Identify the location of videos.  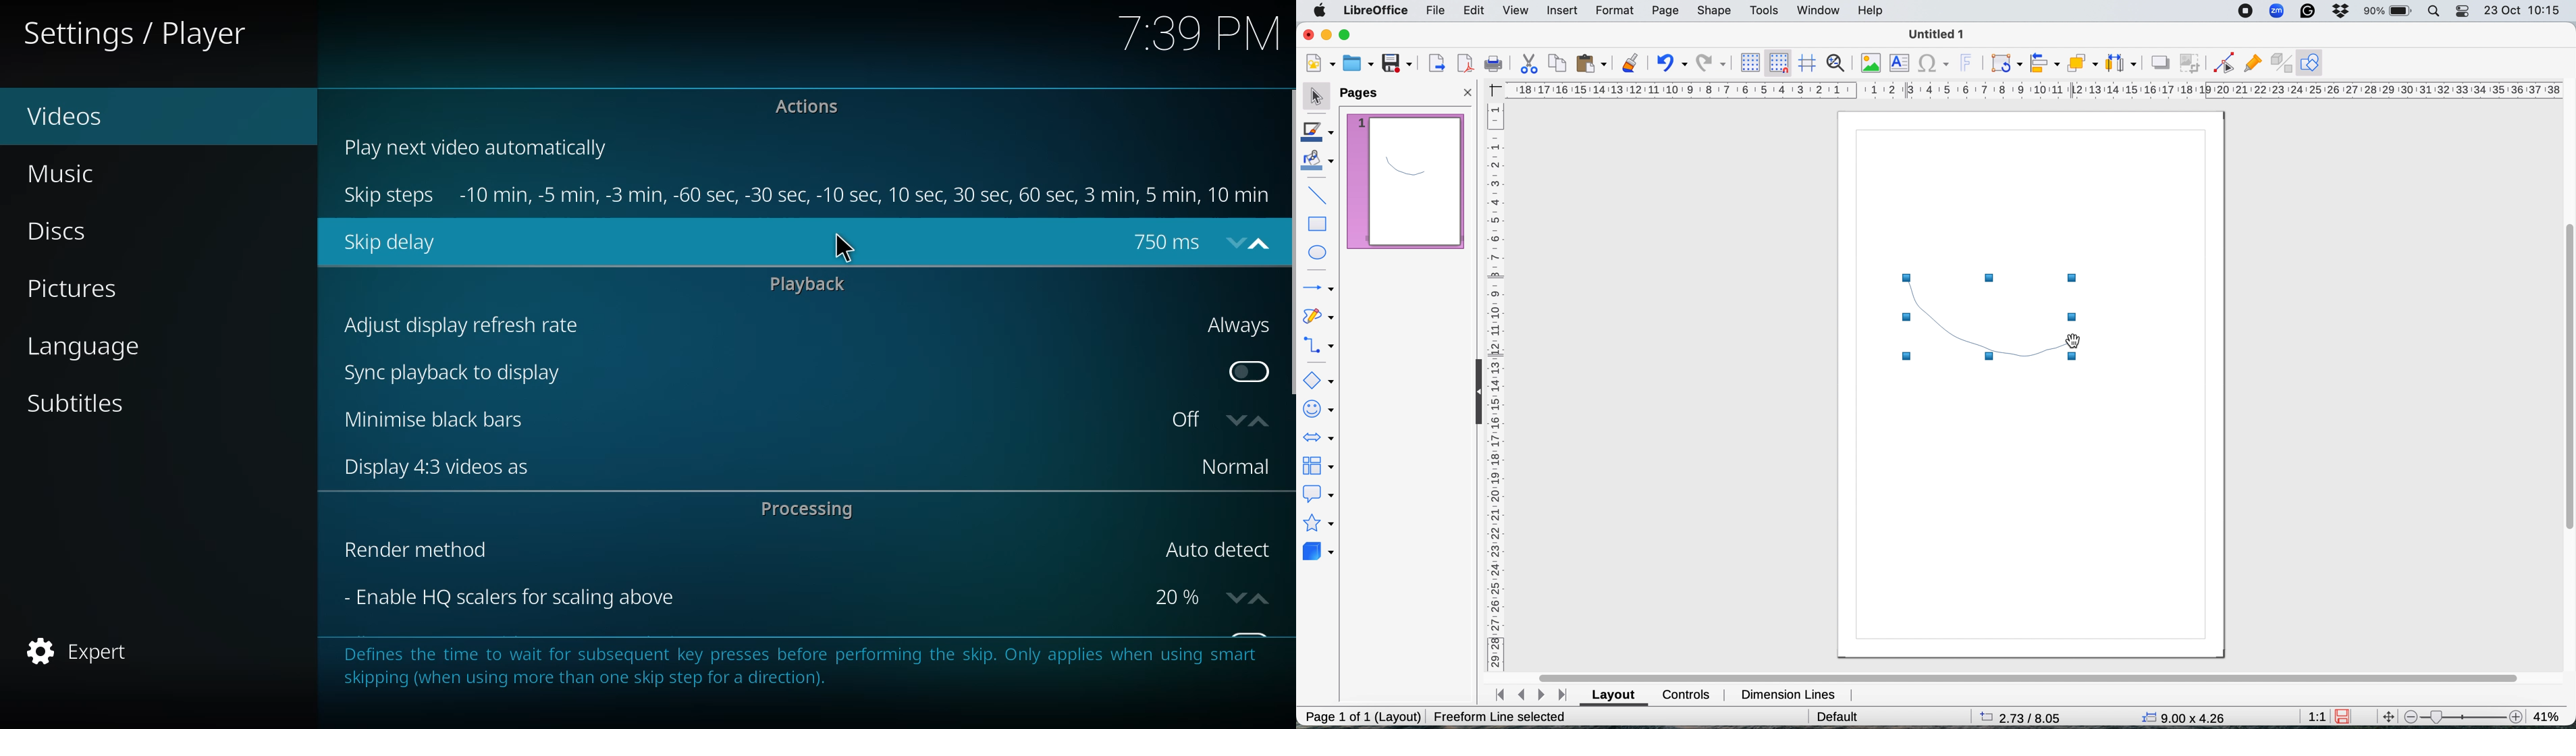
(74, 116).